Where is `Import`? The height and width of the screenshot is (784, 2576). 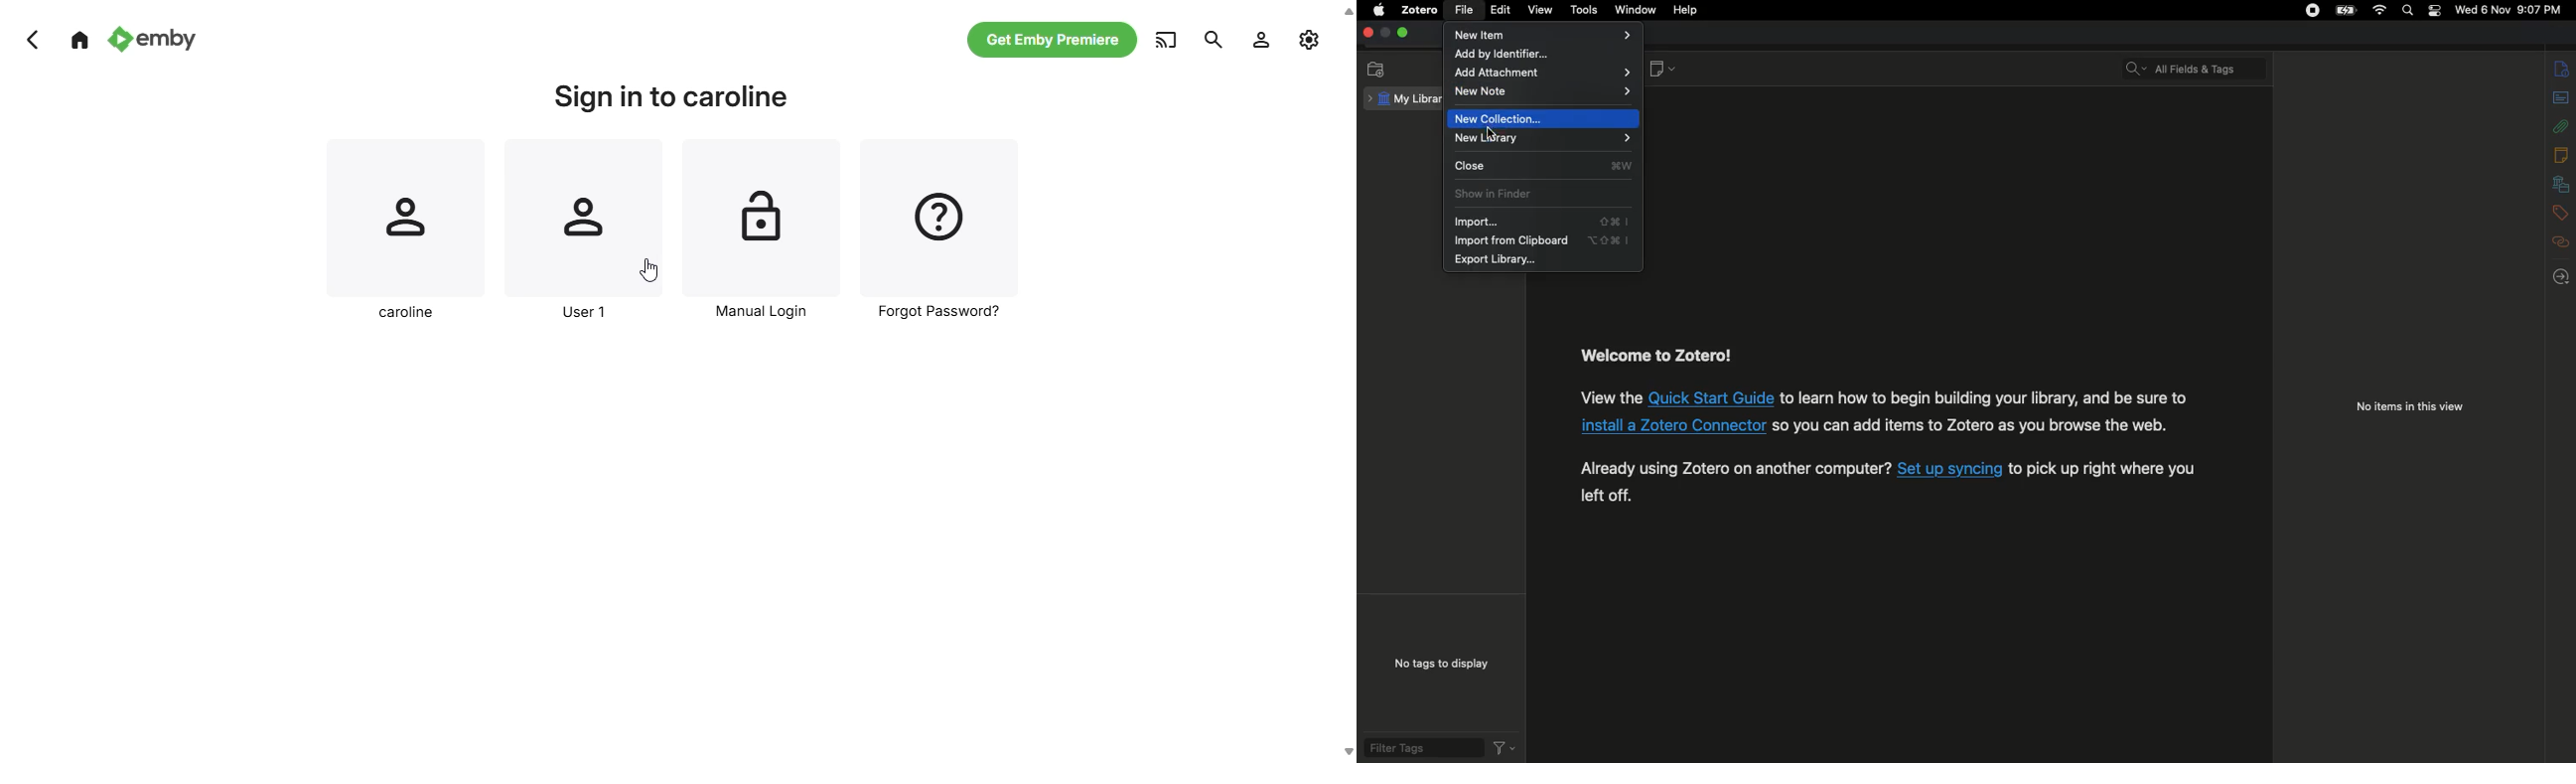 Import is located at coordinates (1539, 222).